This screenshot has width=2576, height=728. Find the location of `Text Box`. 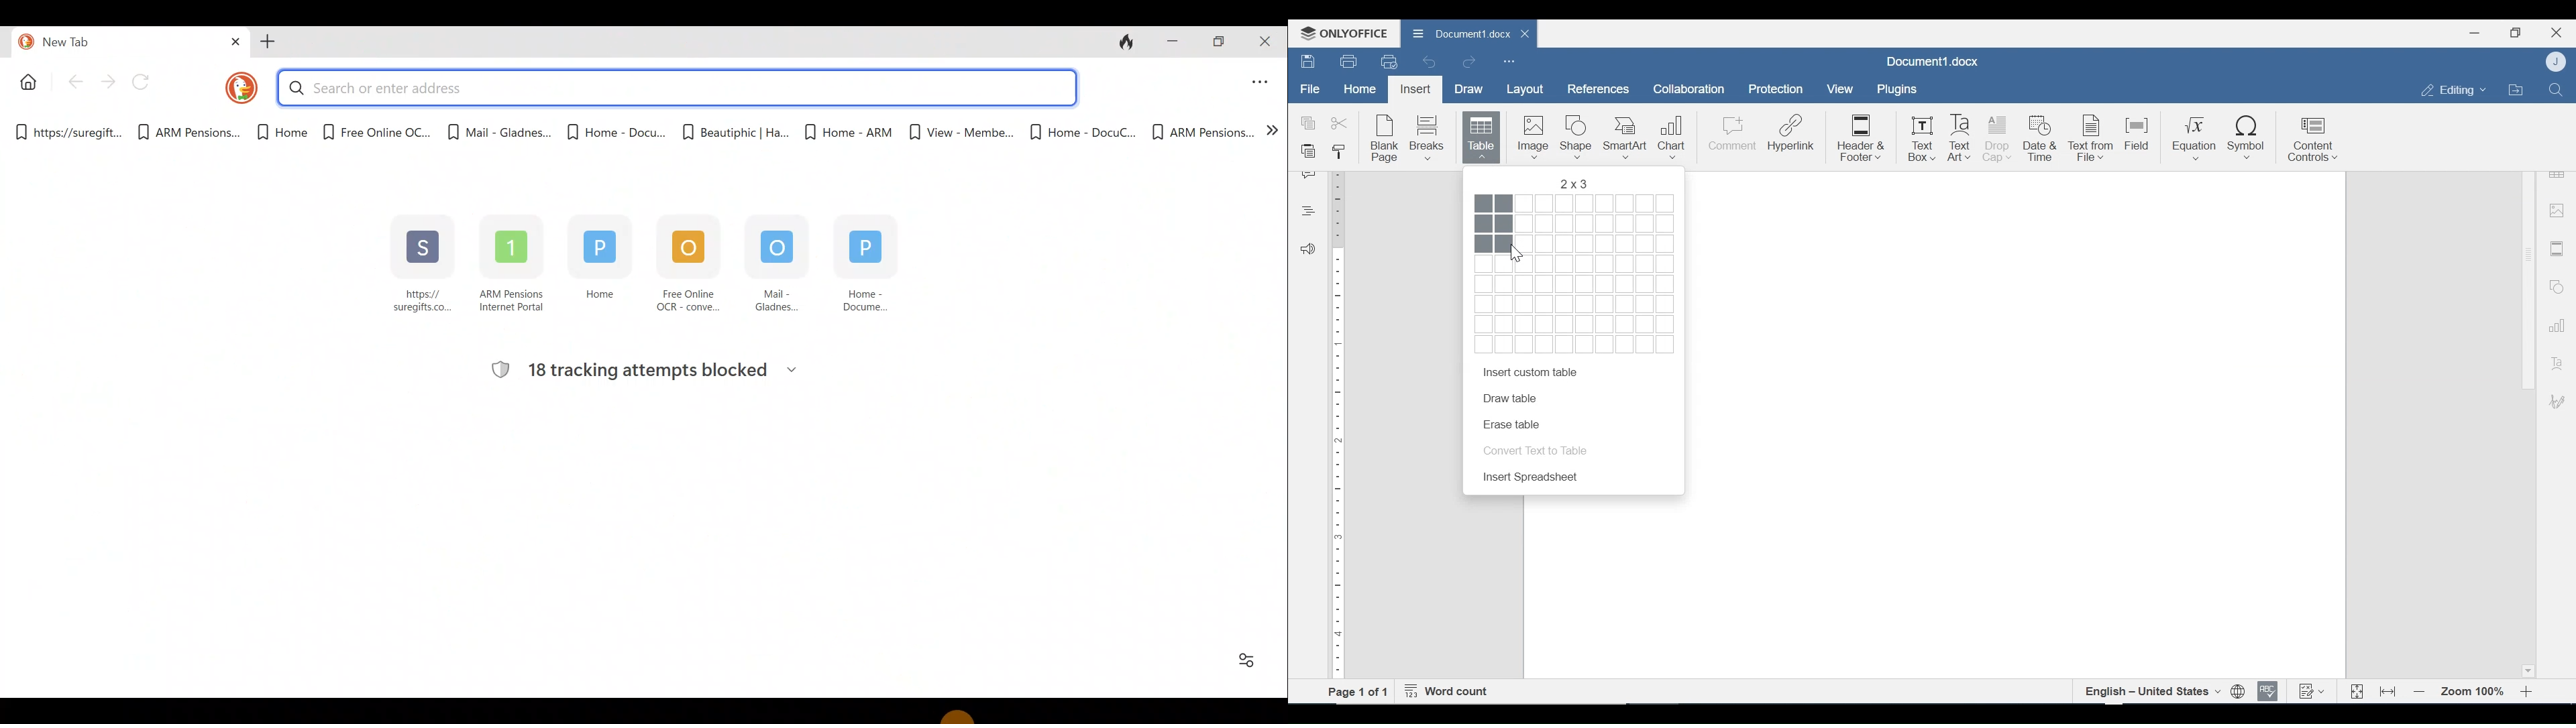

Text Box is located at coordinates (1922, 139).